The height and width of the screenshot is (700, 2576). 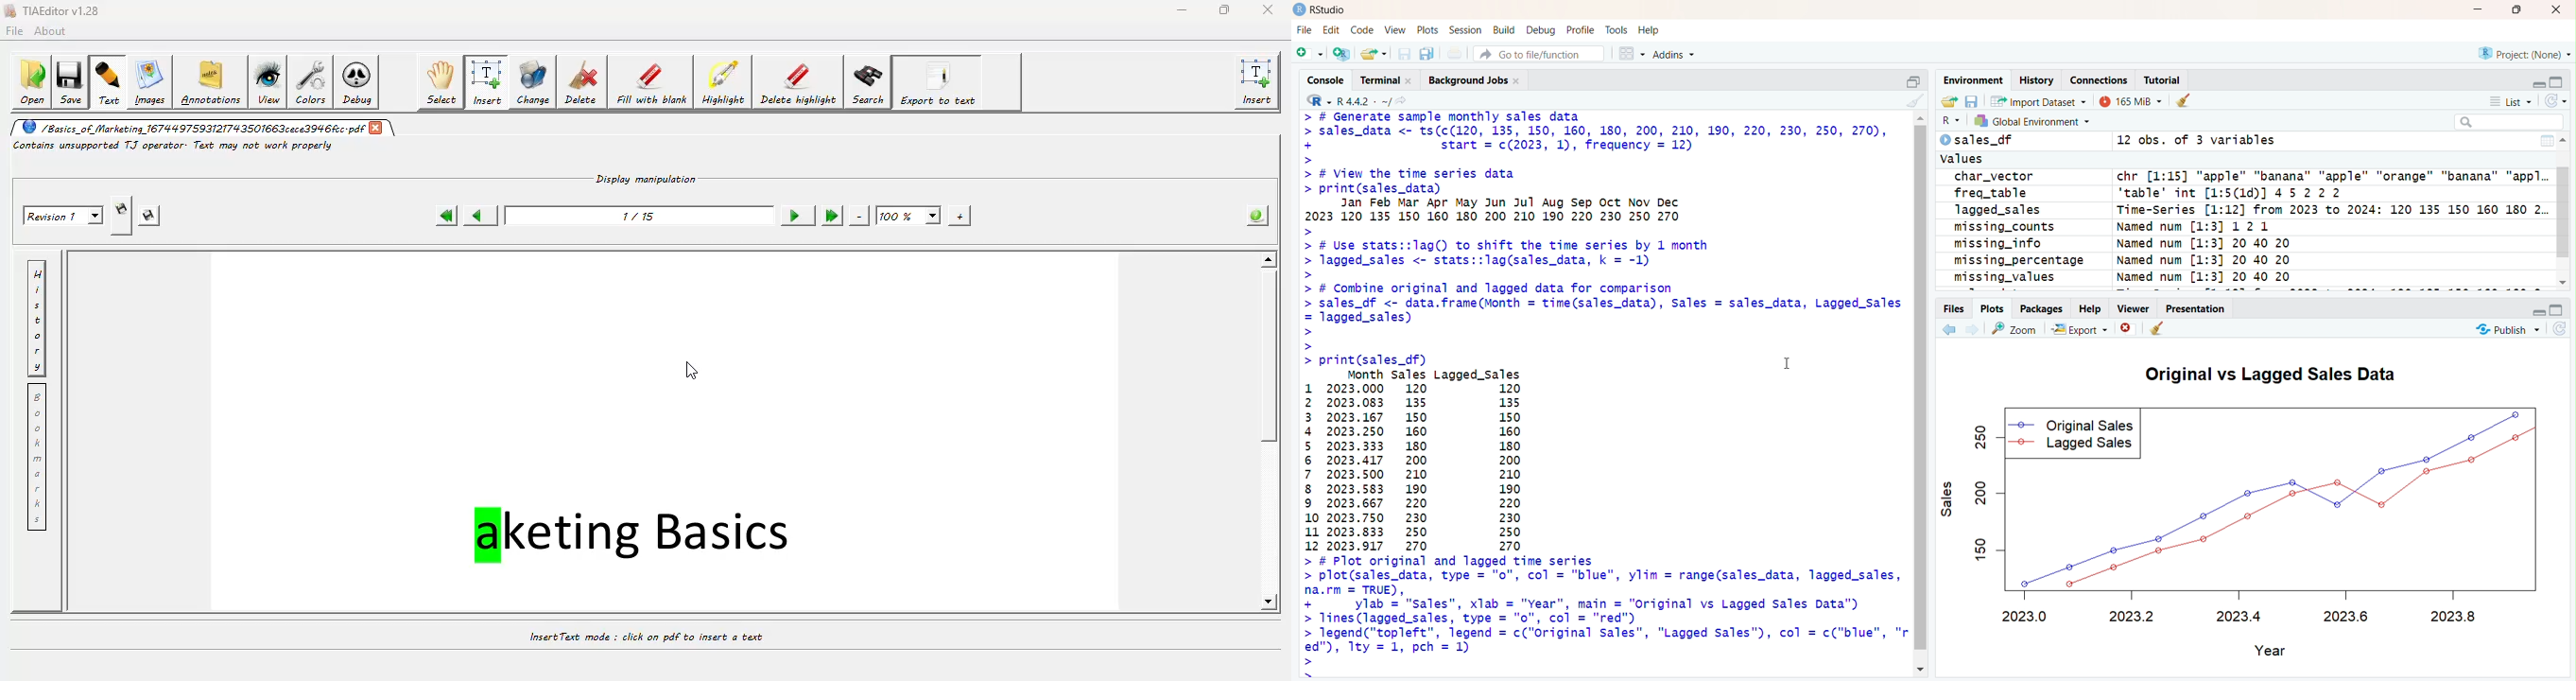 What do you see at coordinates (1604, 614) in the screenshot?
I see `> # Plot original and lagged time series
plot(sales_data, type = "o", col = "EHH", ylim = range(sales_data, lagged_sales, na.rm = TRUE),
ylab = "sales", xlab = "Year", main = "Original vs Lagged Sales Data")
Tines (lagged_sales, type = "o", col = "[{")
| FoendCeorTefes legend = c("original sales", "Lagged Sales"), col = c('ENER", "WE", ty = 1, pch = 1)` at bounding box center [1604, 614].